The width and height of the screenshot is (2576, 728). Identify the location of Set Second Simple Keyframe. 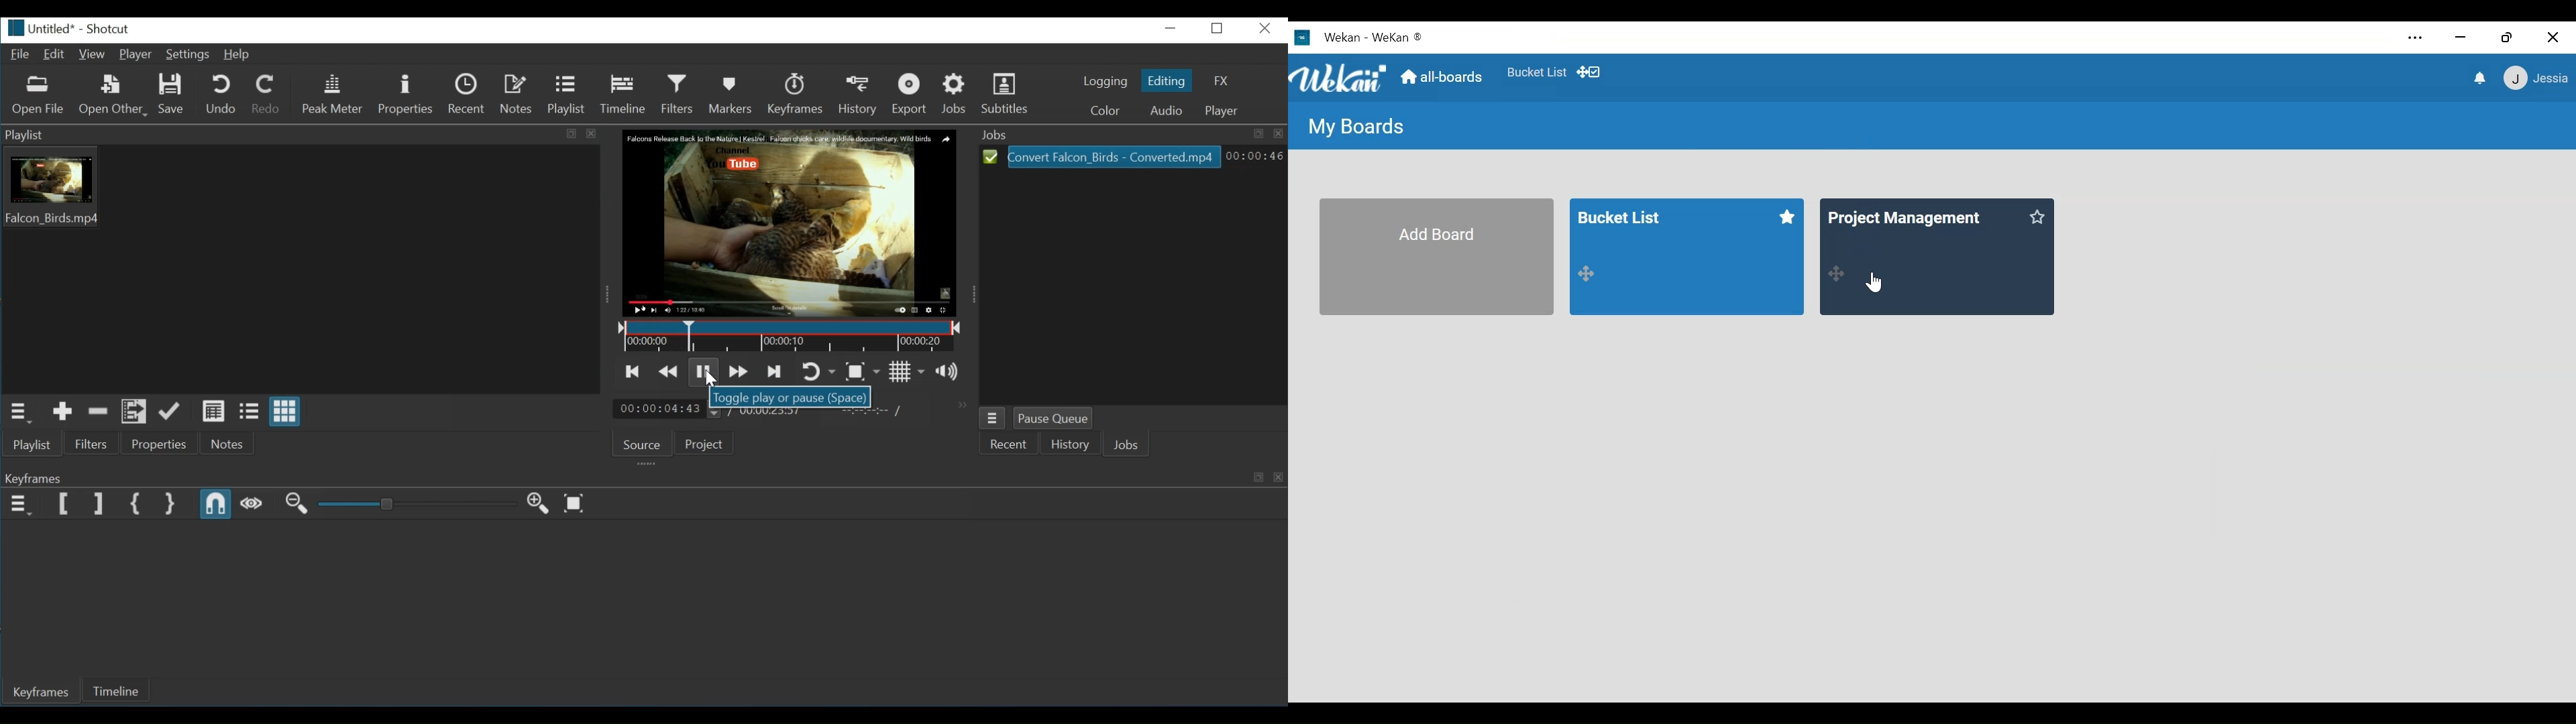
(168, 503).